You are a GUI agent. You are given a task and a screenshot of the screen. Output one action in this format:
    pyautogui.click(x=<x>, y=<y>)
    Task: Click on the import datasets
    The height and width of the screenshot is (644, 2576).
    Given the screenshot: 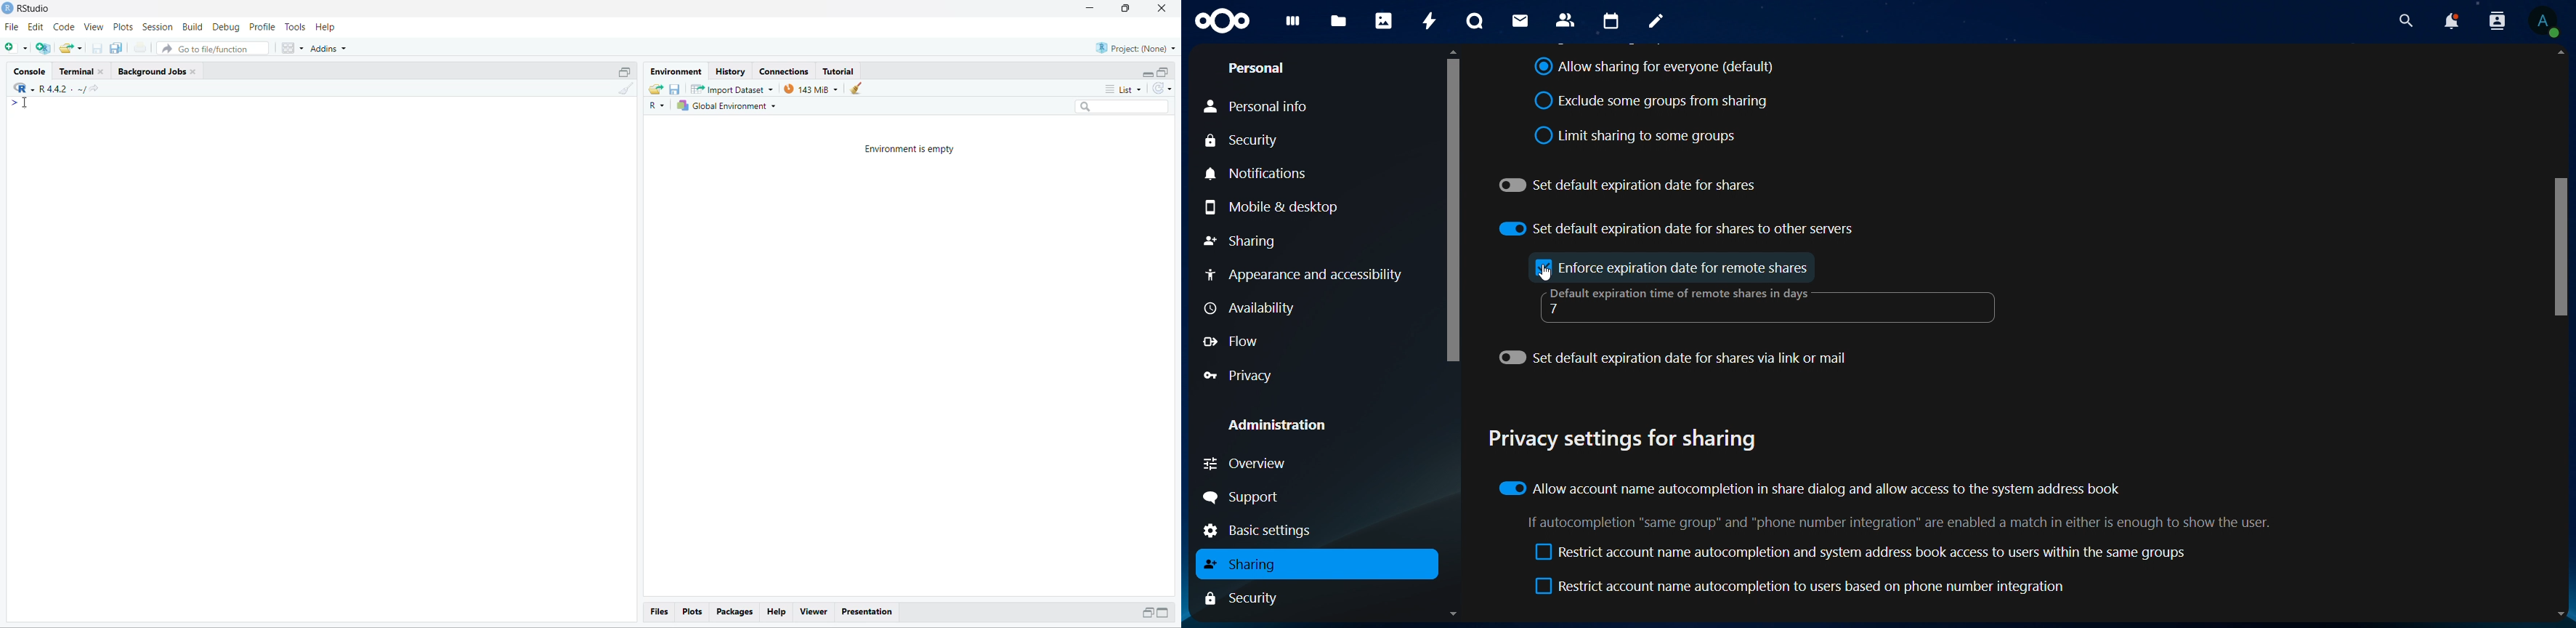 What is the action you would take?
    pyautogui.click(x=733, y=89)
    